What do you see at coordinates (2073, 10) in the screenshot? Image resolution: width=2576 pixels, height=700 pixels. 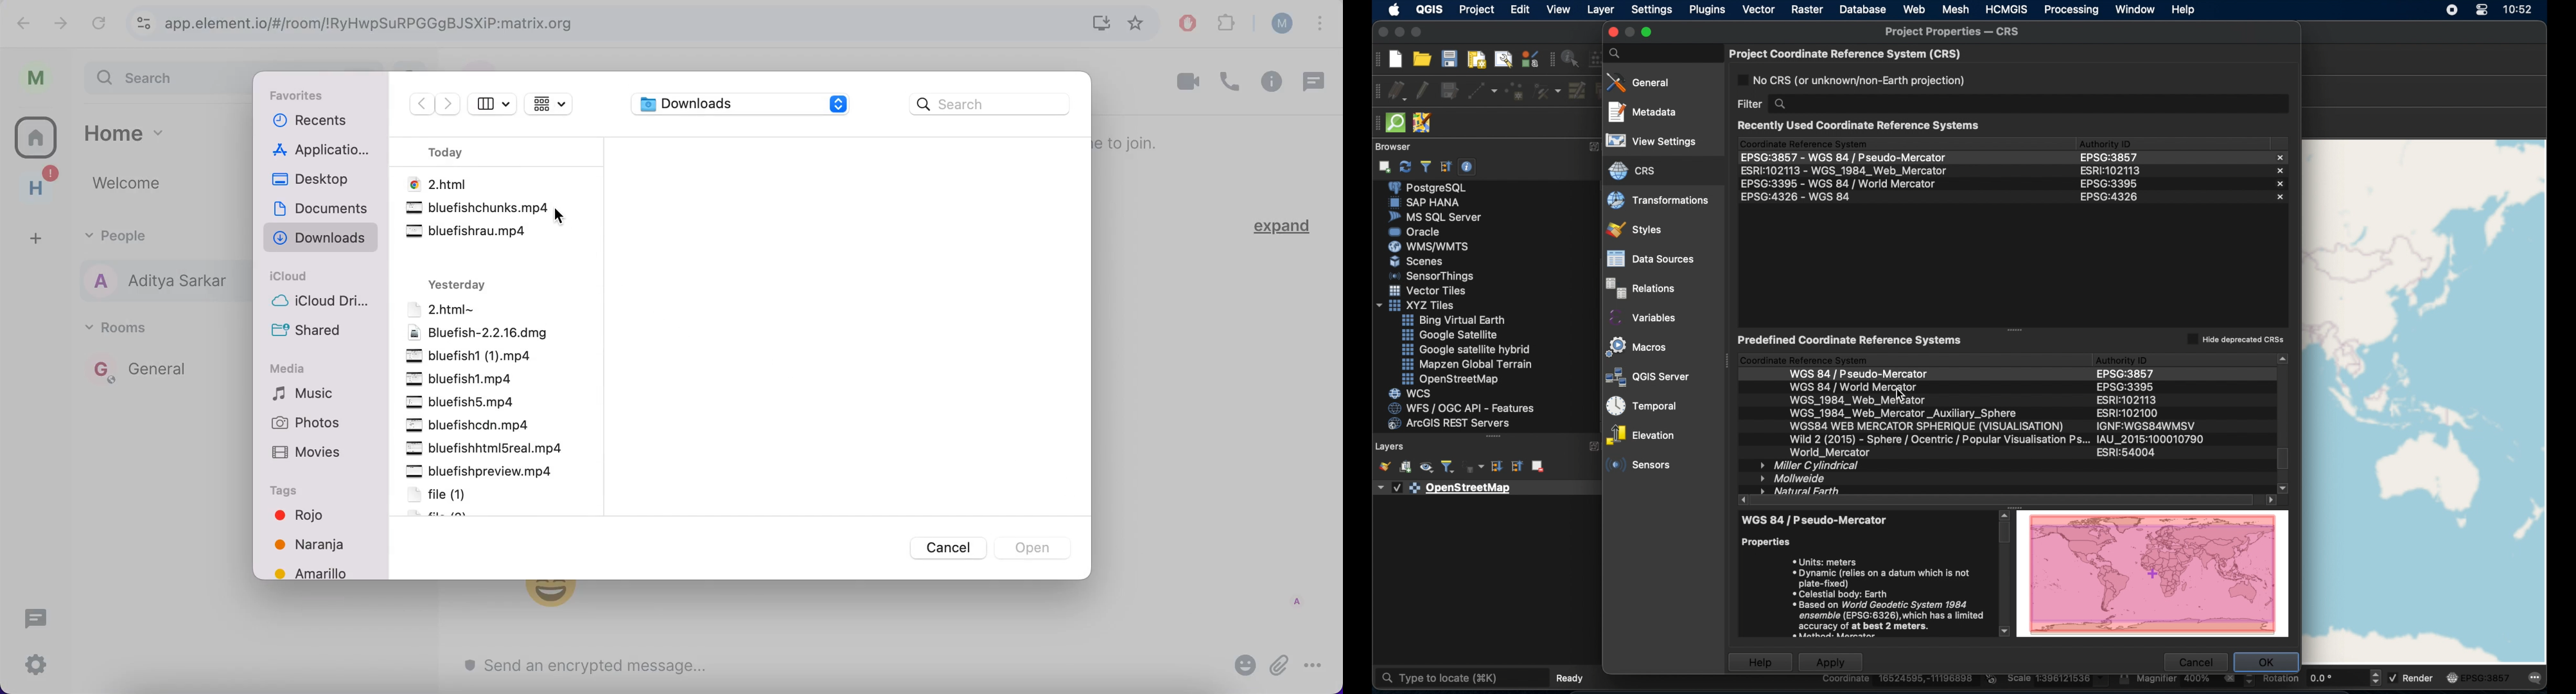 I see `processing` at bounding box center [2073, 10].